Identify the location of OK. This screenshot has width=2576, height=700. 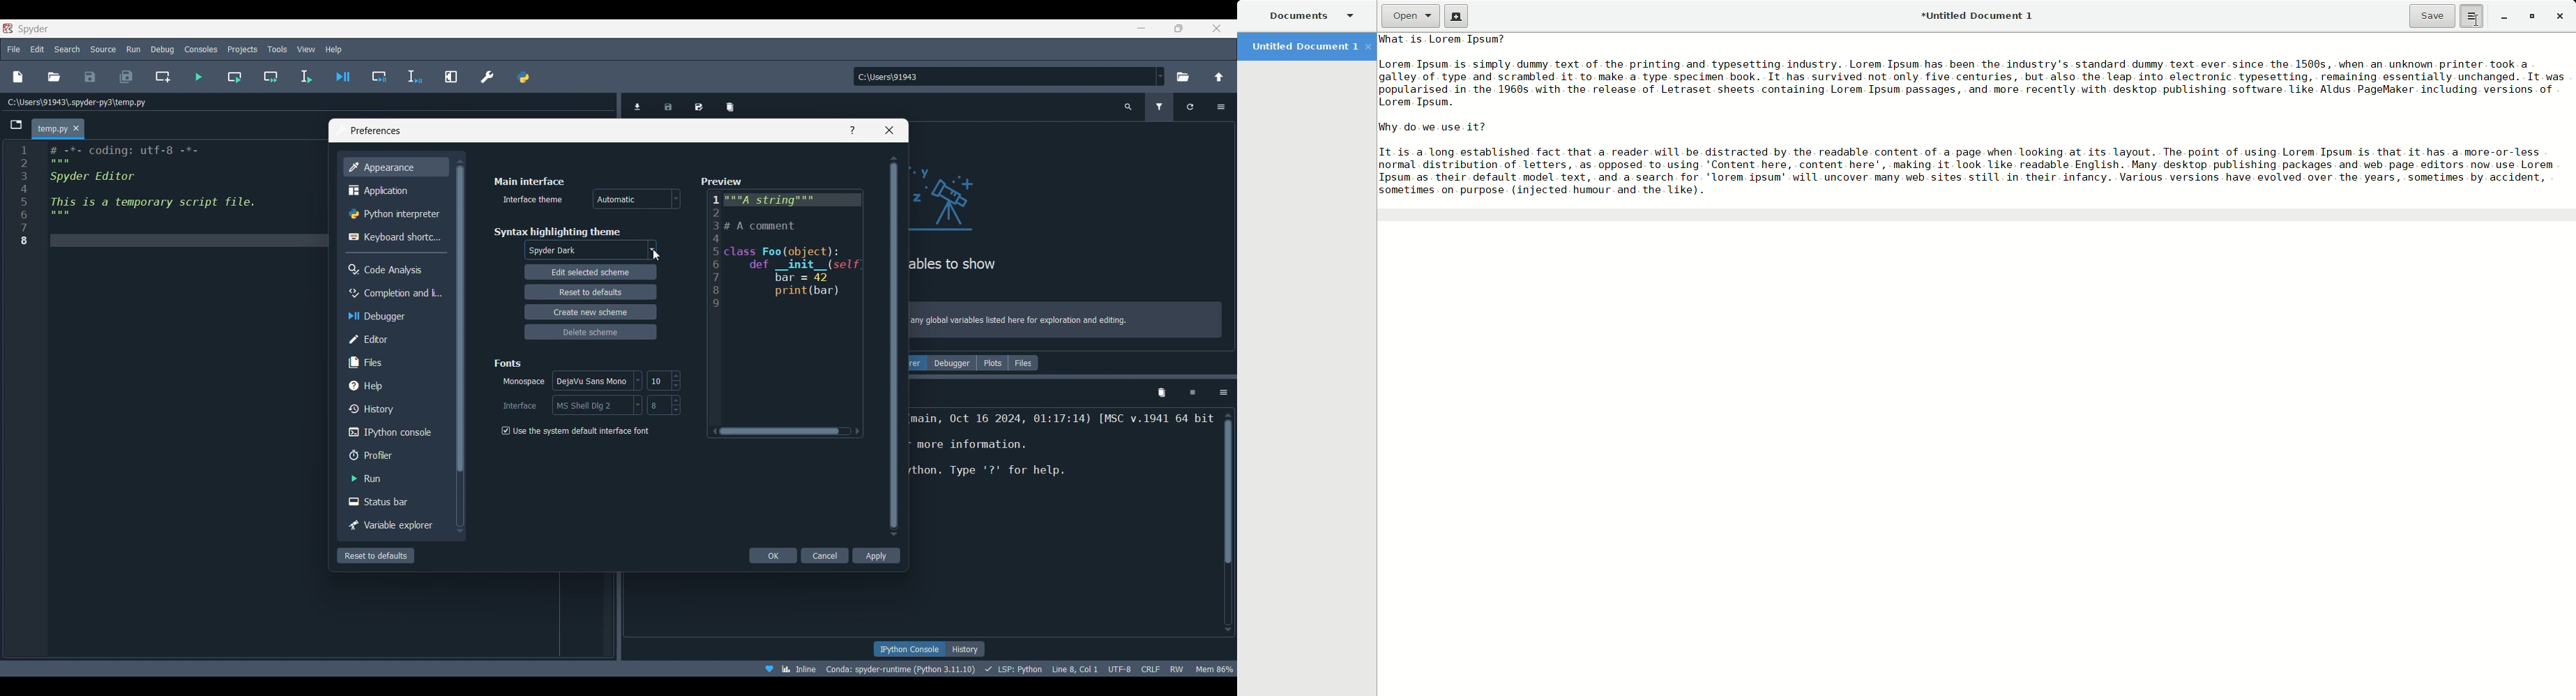
(774, 556).